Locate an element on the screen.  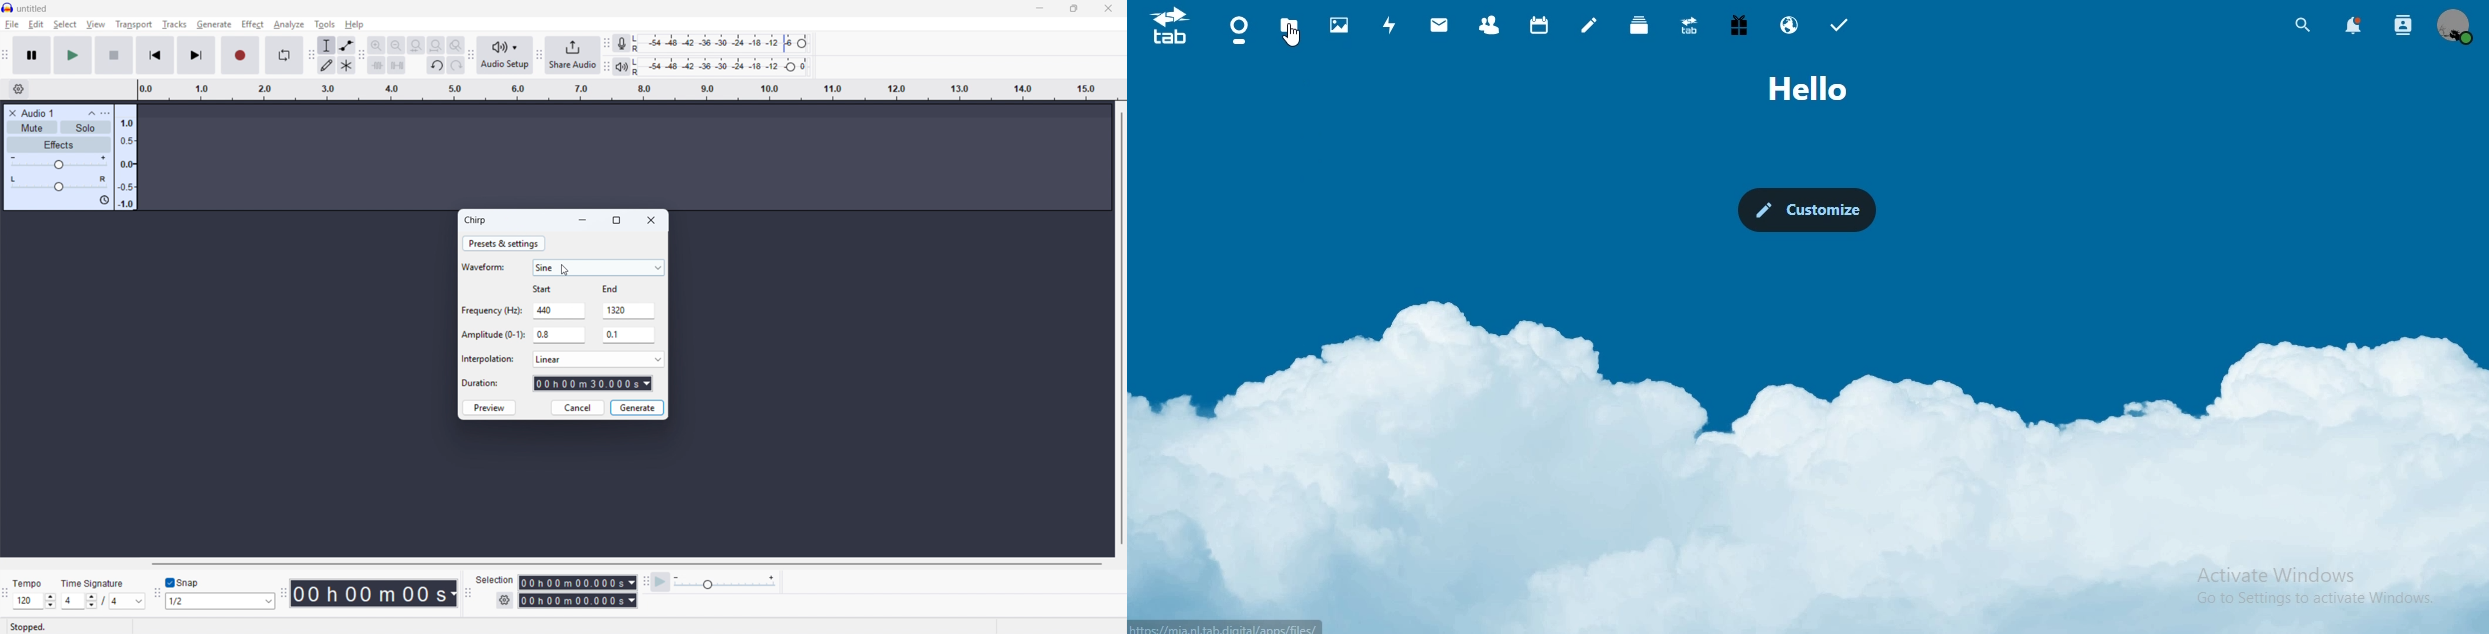
text is located at coordinates (1807, 83).